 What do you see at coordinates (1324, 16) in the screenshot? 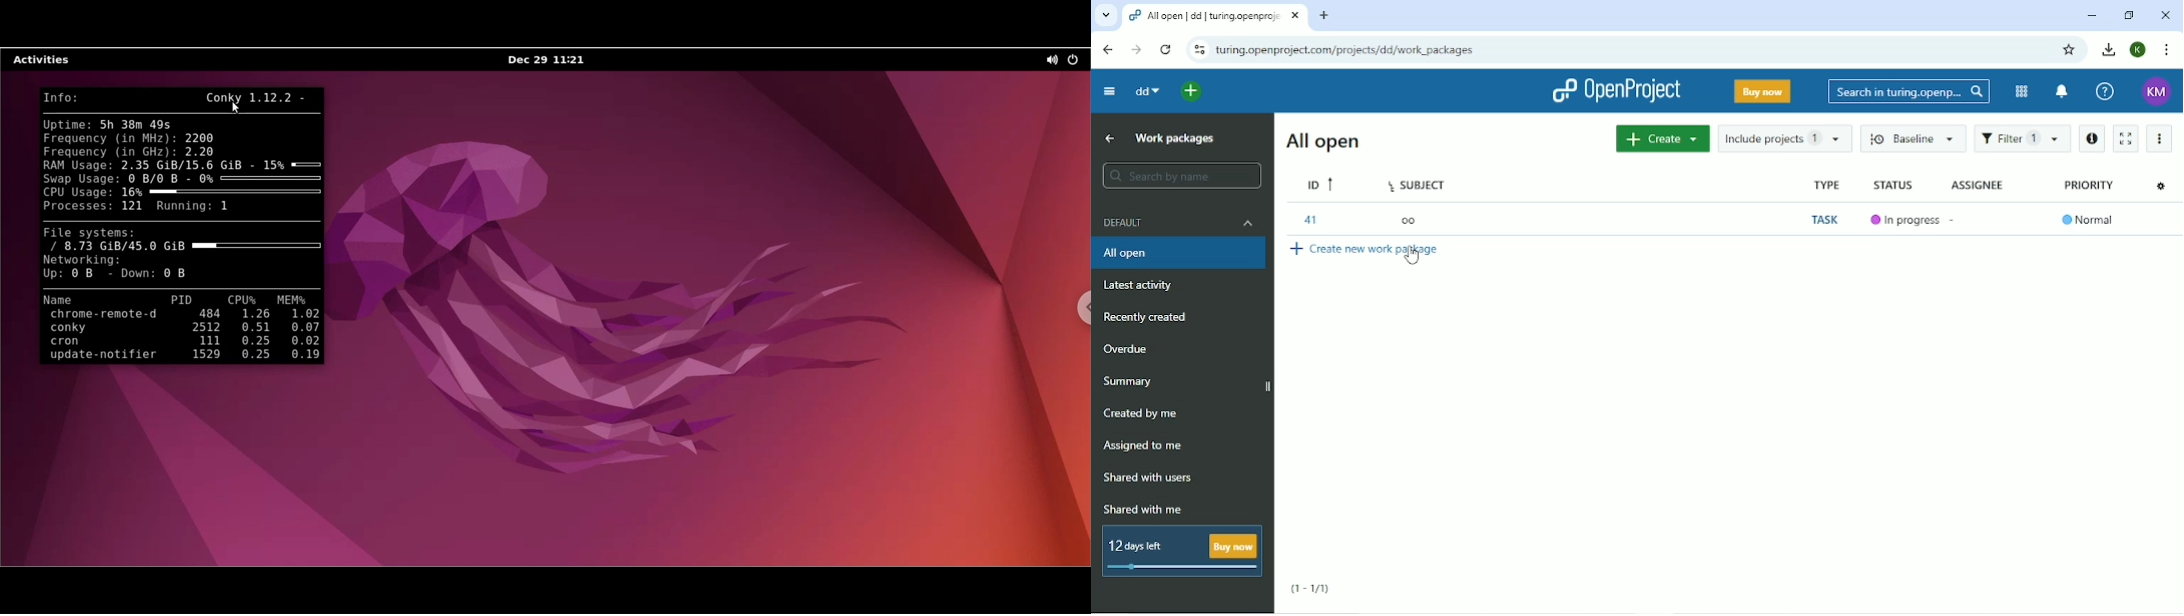
I see `New tab` at bounding box center [1324, 16].